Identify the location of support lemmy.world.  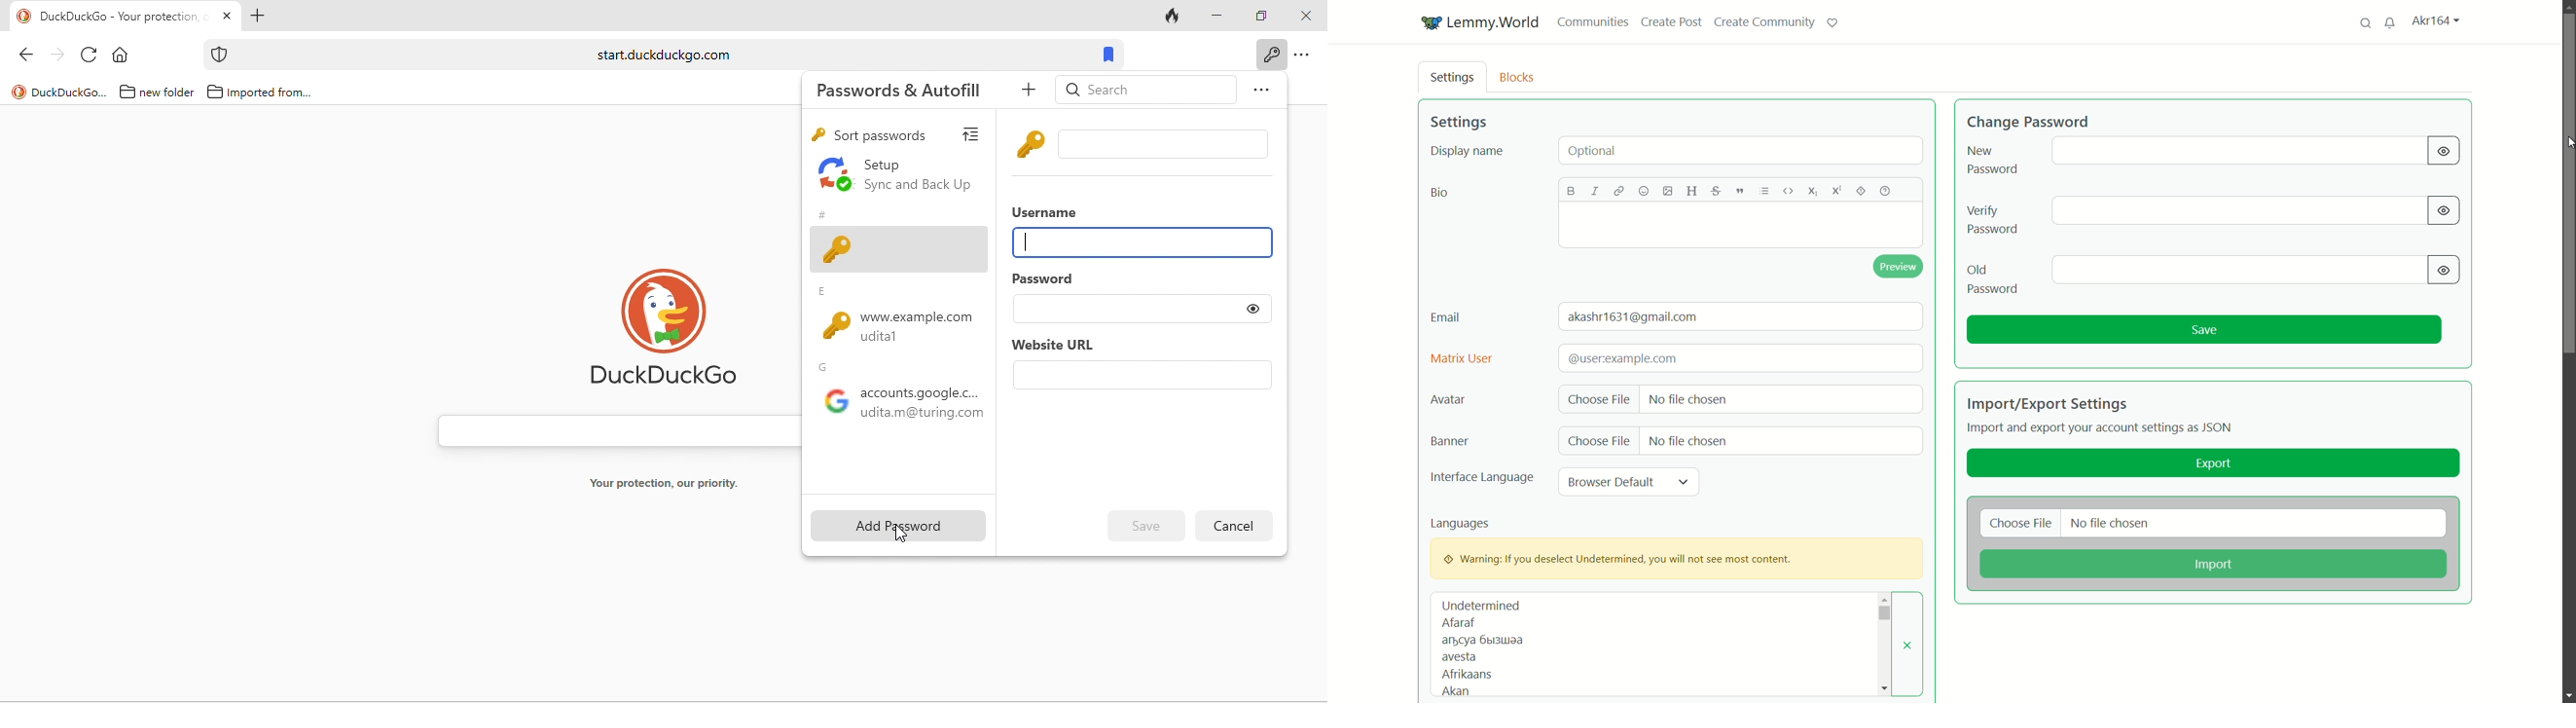
(1833, 23).